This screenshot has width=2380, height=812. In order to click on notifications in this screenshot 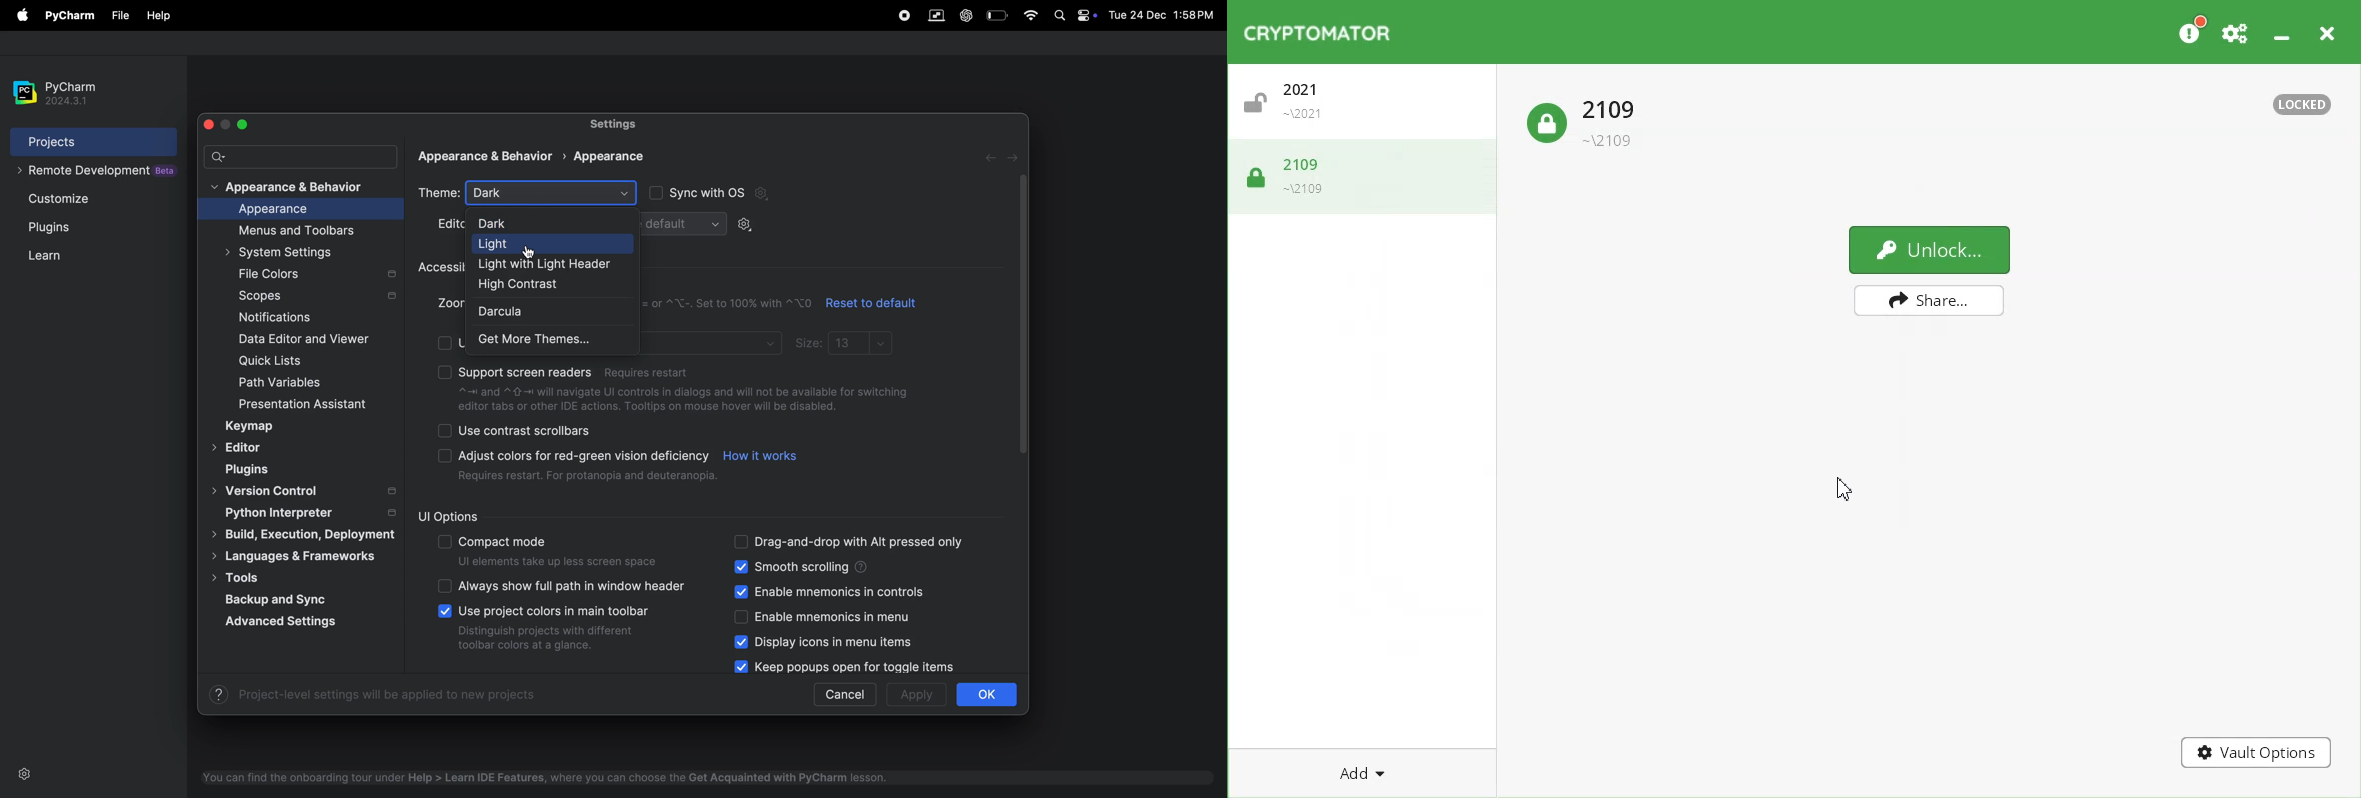, I will do `click(280, 318)`.